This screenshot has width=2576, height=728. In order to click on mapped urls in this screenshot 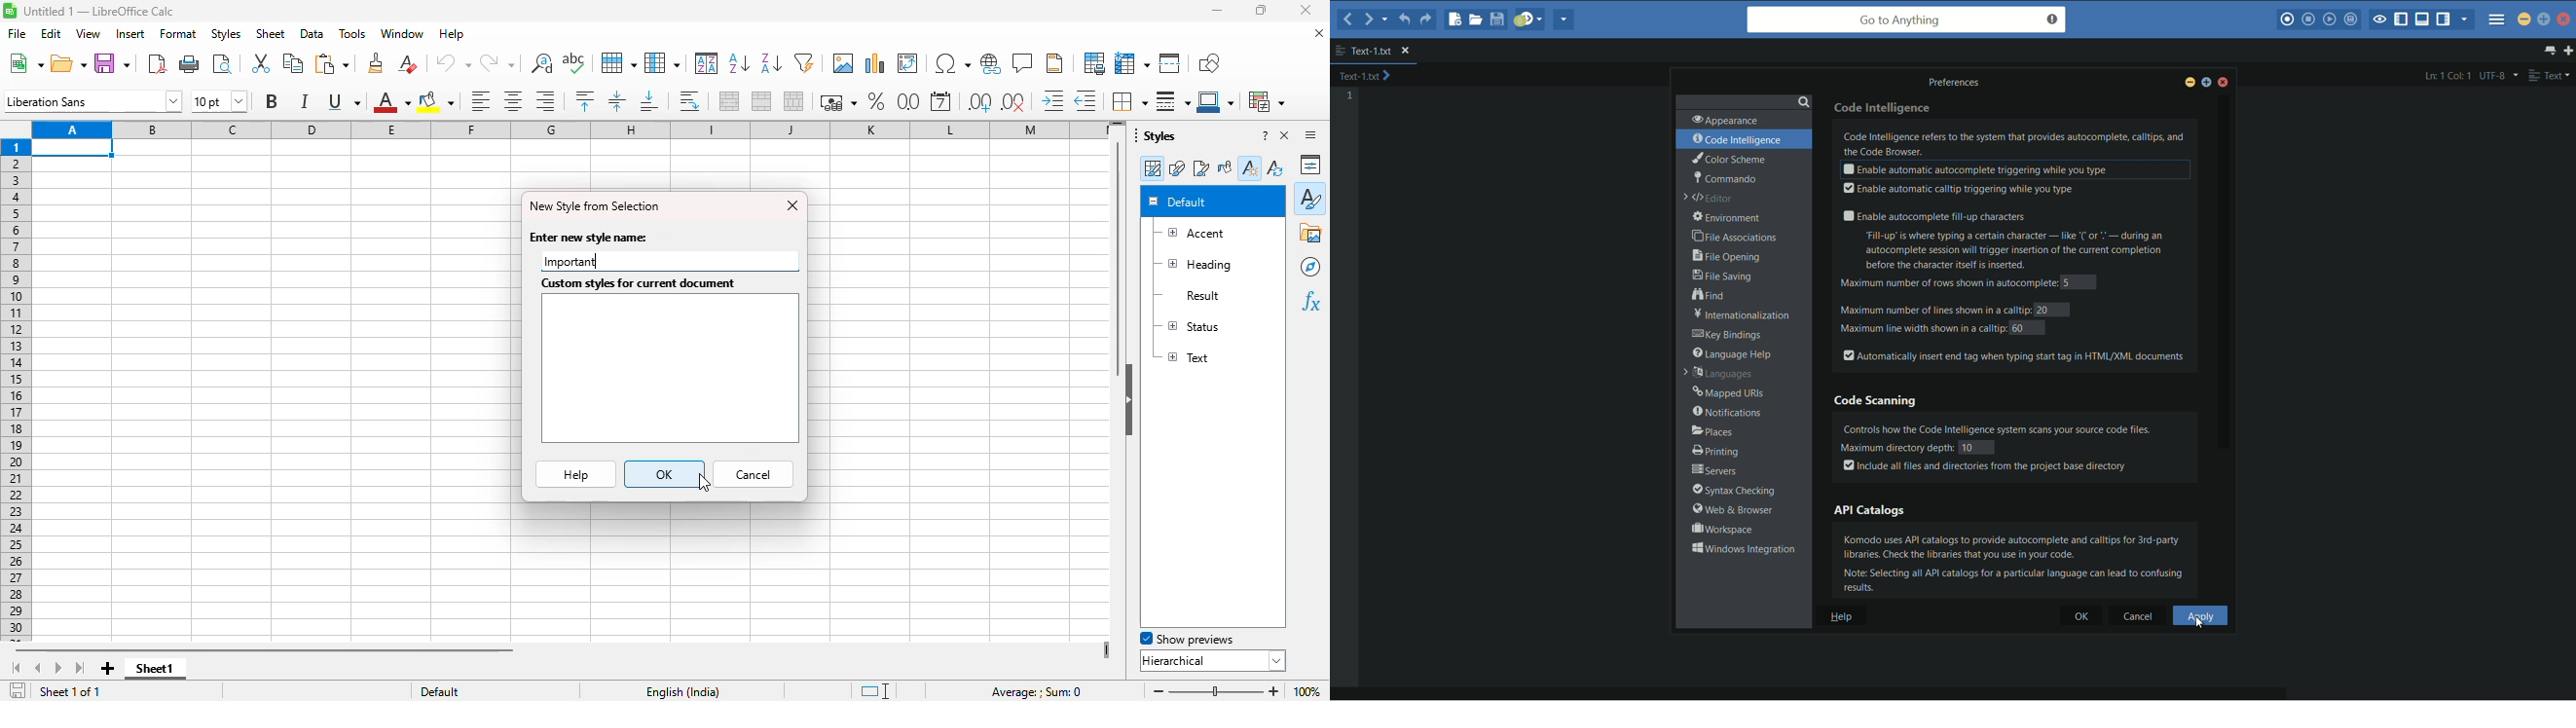, I will do `click(1729, 393)`.